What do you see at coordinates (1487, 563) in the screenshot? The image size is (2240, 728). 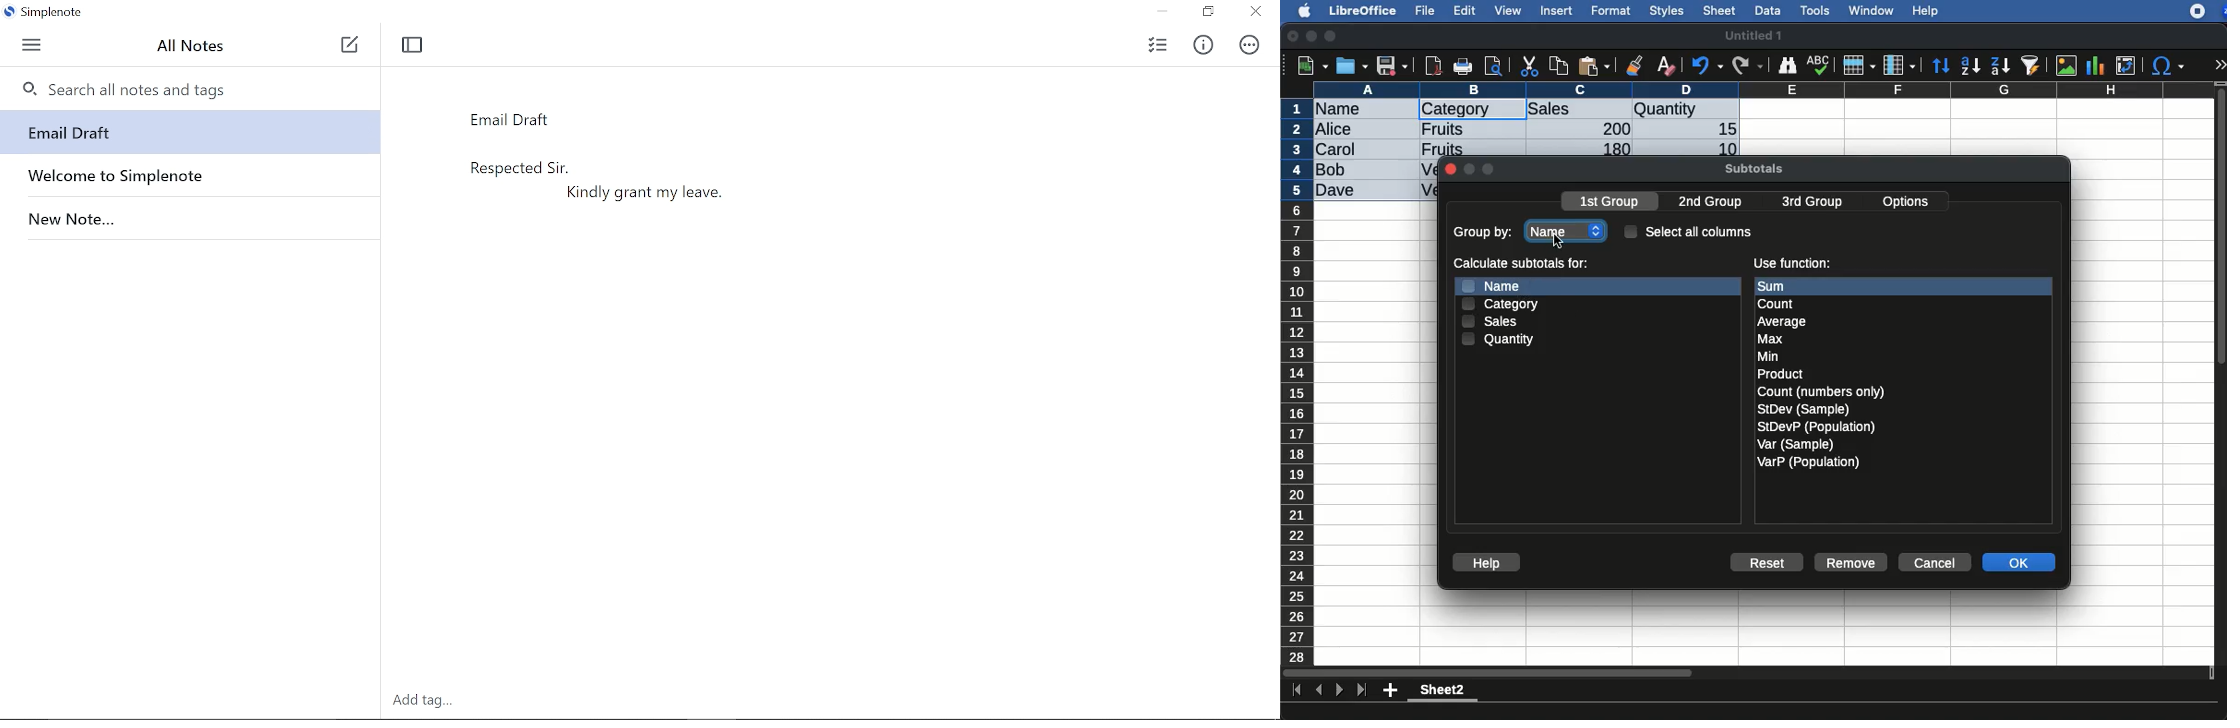 I see `help` at bounding box center [1487, 563].